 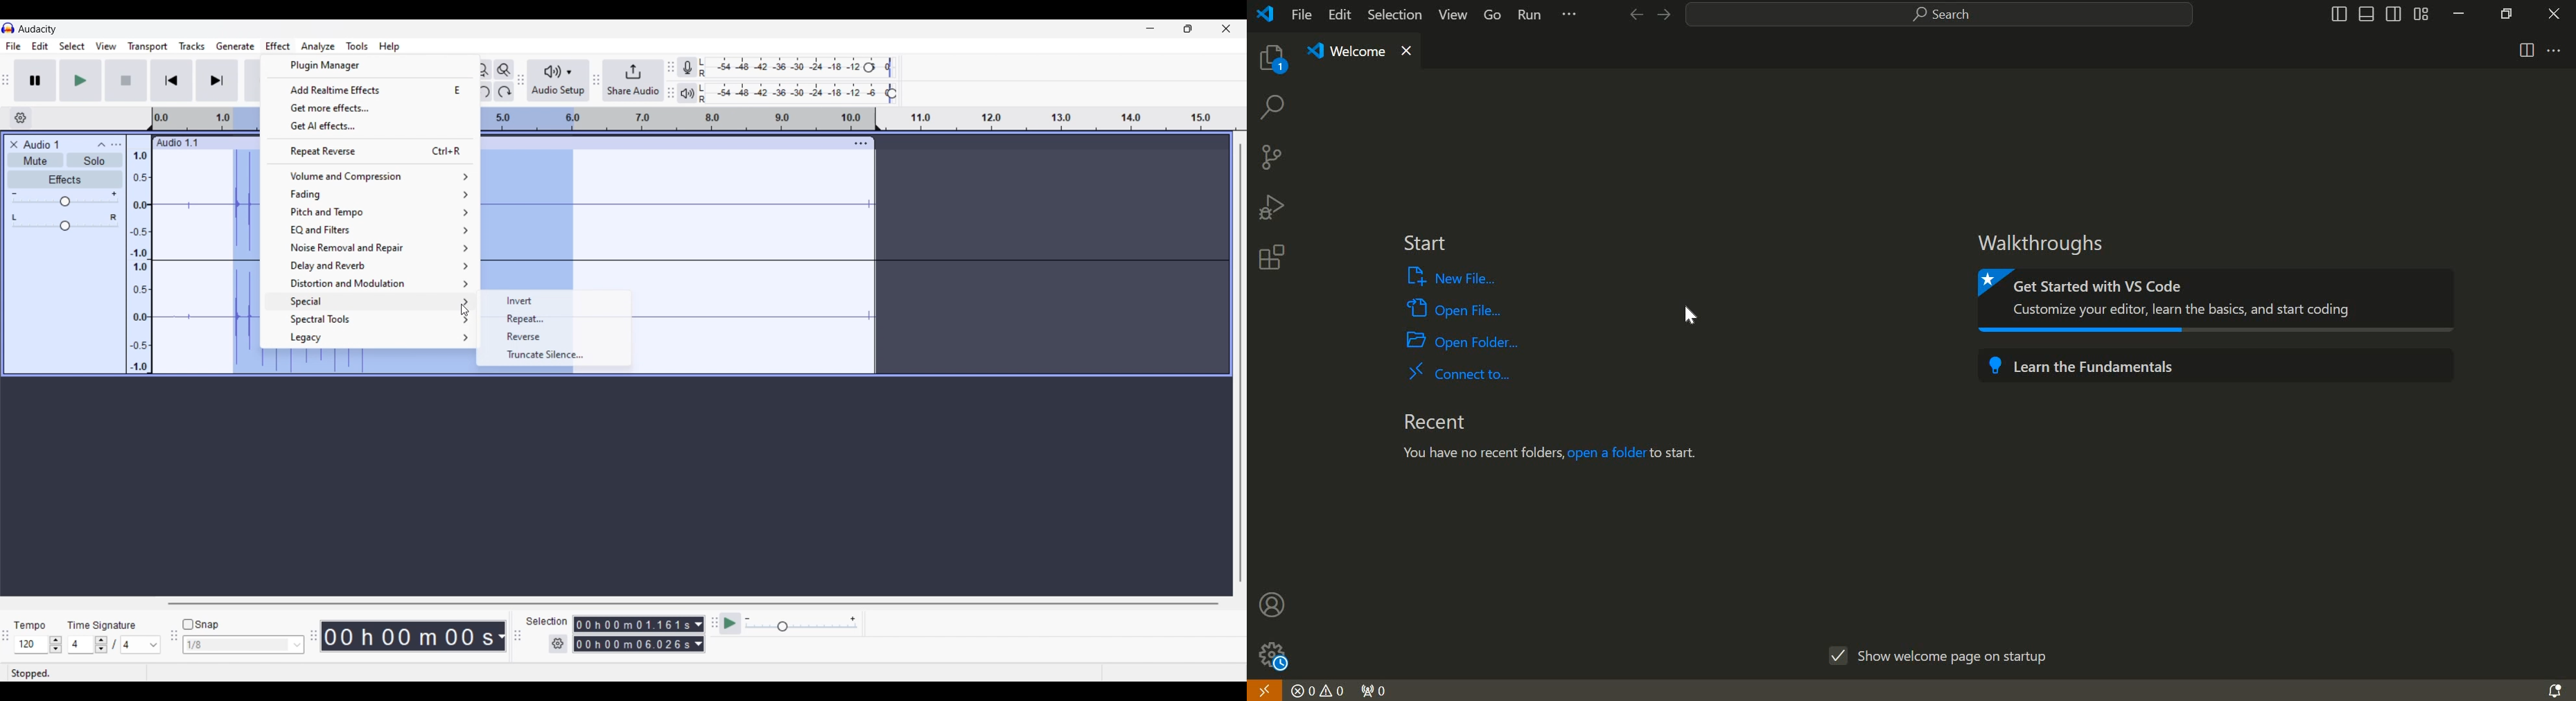 What do you see at coordinates (878, 119) in the screenshot?
I see `Track header` at bounding box center [878, 119].